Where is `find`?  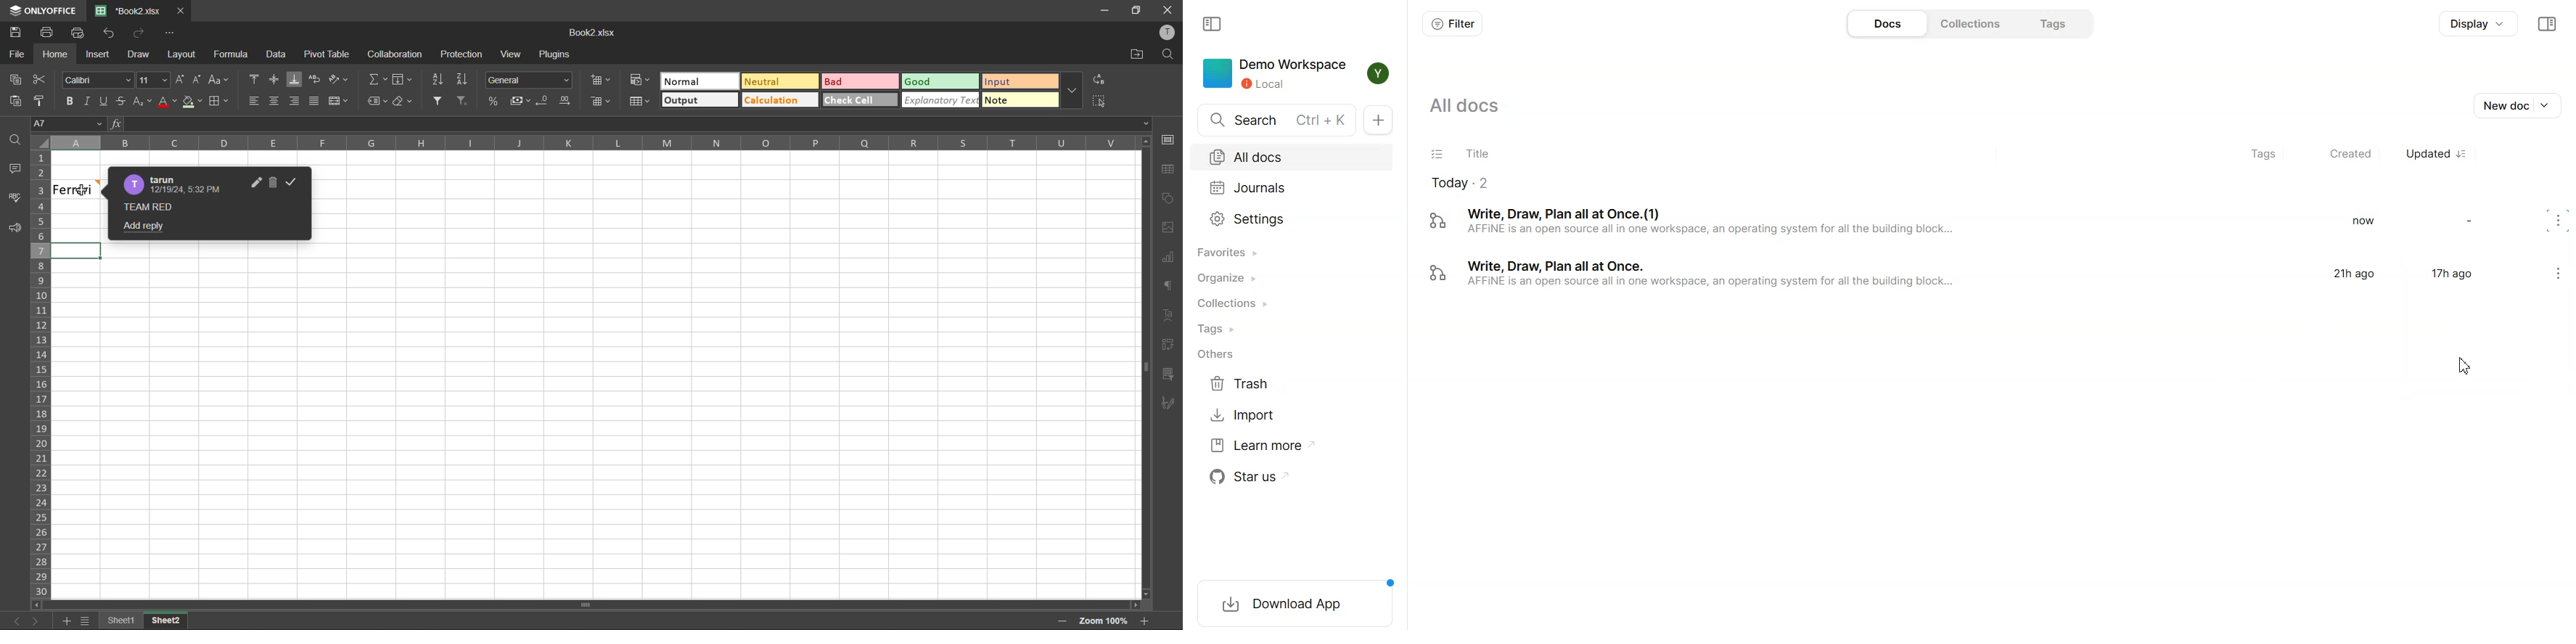 find is located at coordinates (16, 141).